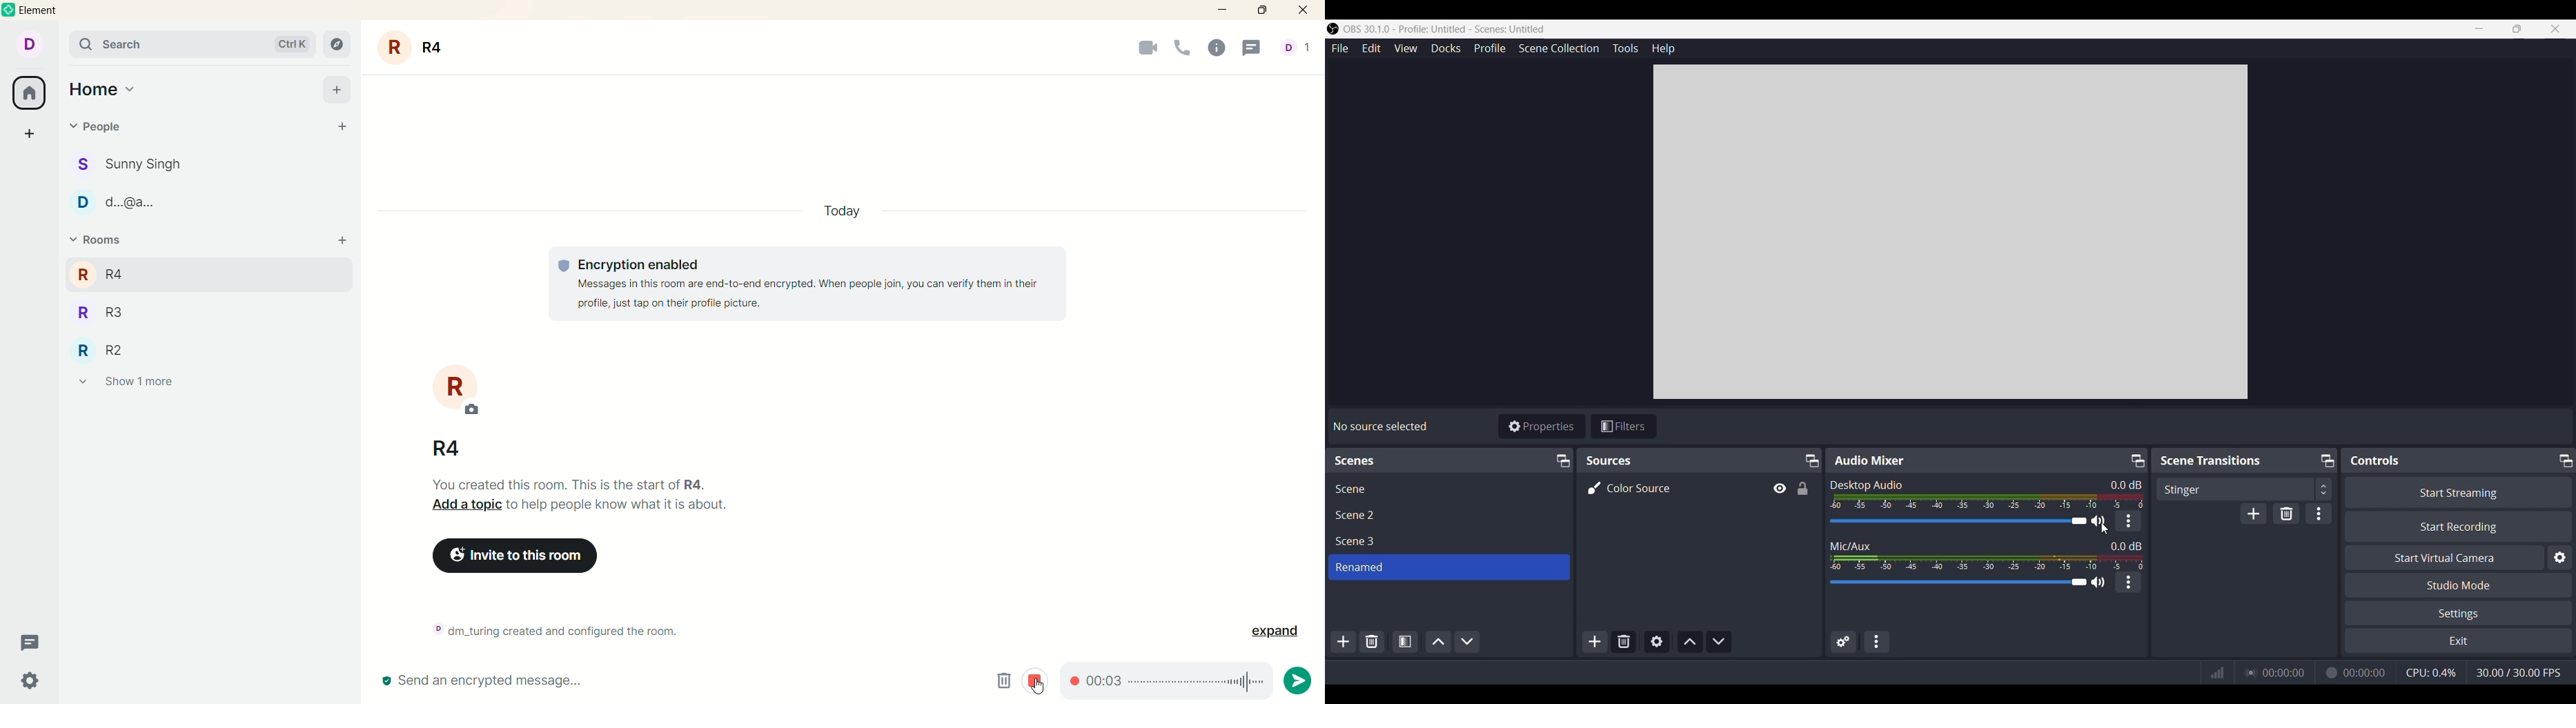 This screenshot has width=2576, height=728. What do you see at coordinates (1562, 462) in the screenshot?
I see `Float source panel` at bounding box center [1562, 462].